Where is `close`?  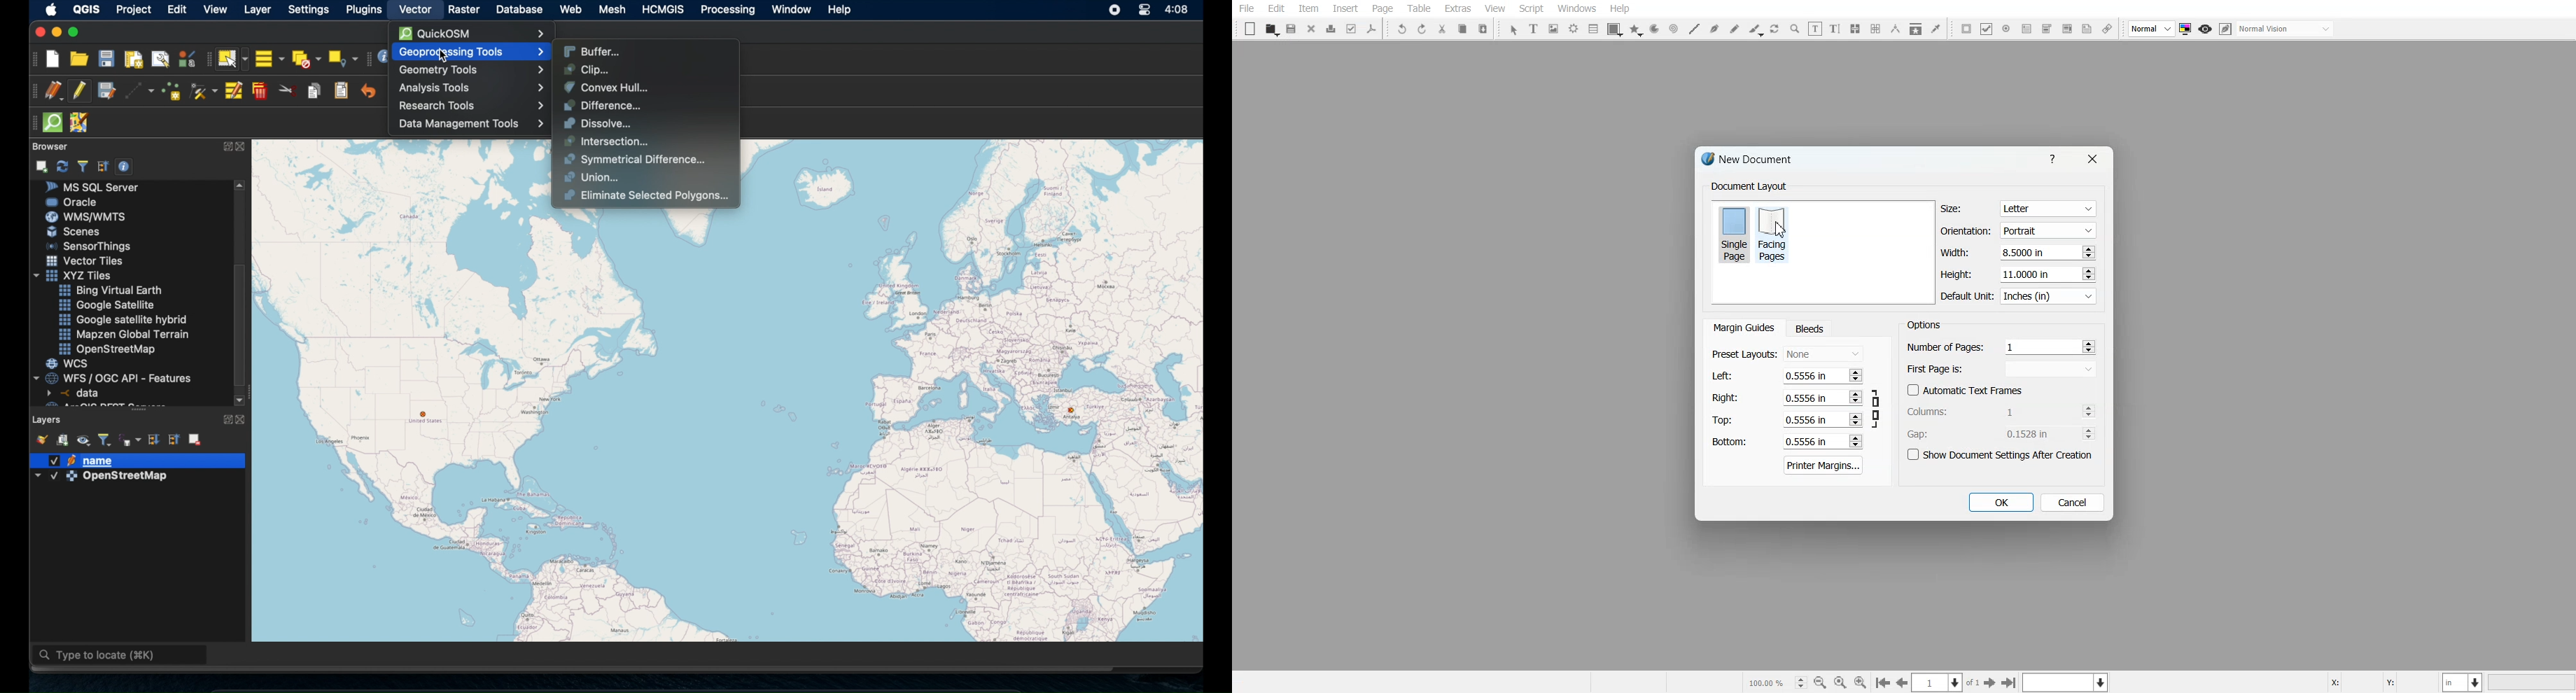 close is located at coordinates (243, 148).